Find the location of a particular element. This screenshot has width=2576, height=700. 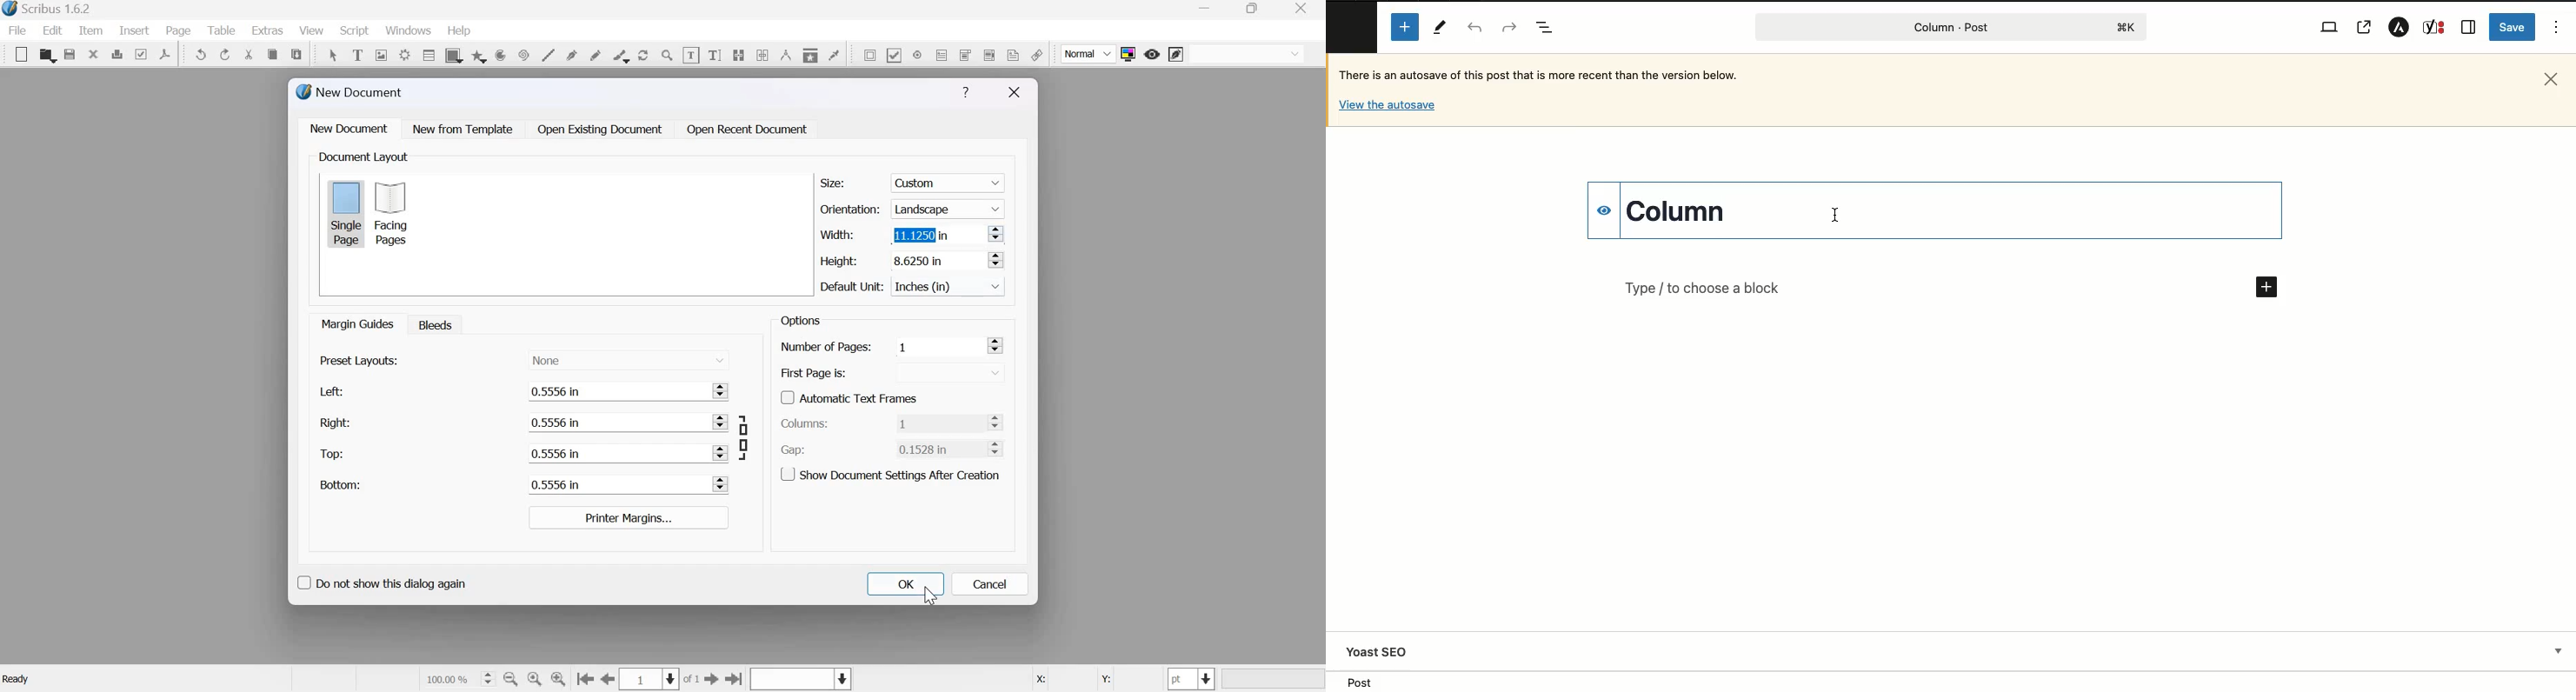

Height: is located at coordinates (839, 261).